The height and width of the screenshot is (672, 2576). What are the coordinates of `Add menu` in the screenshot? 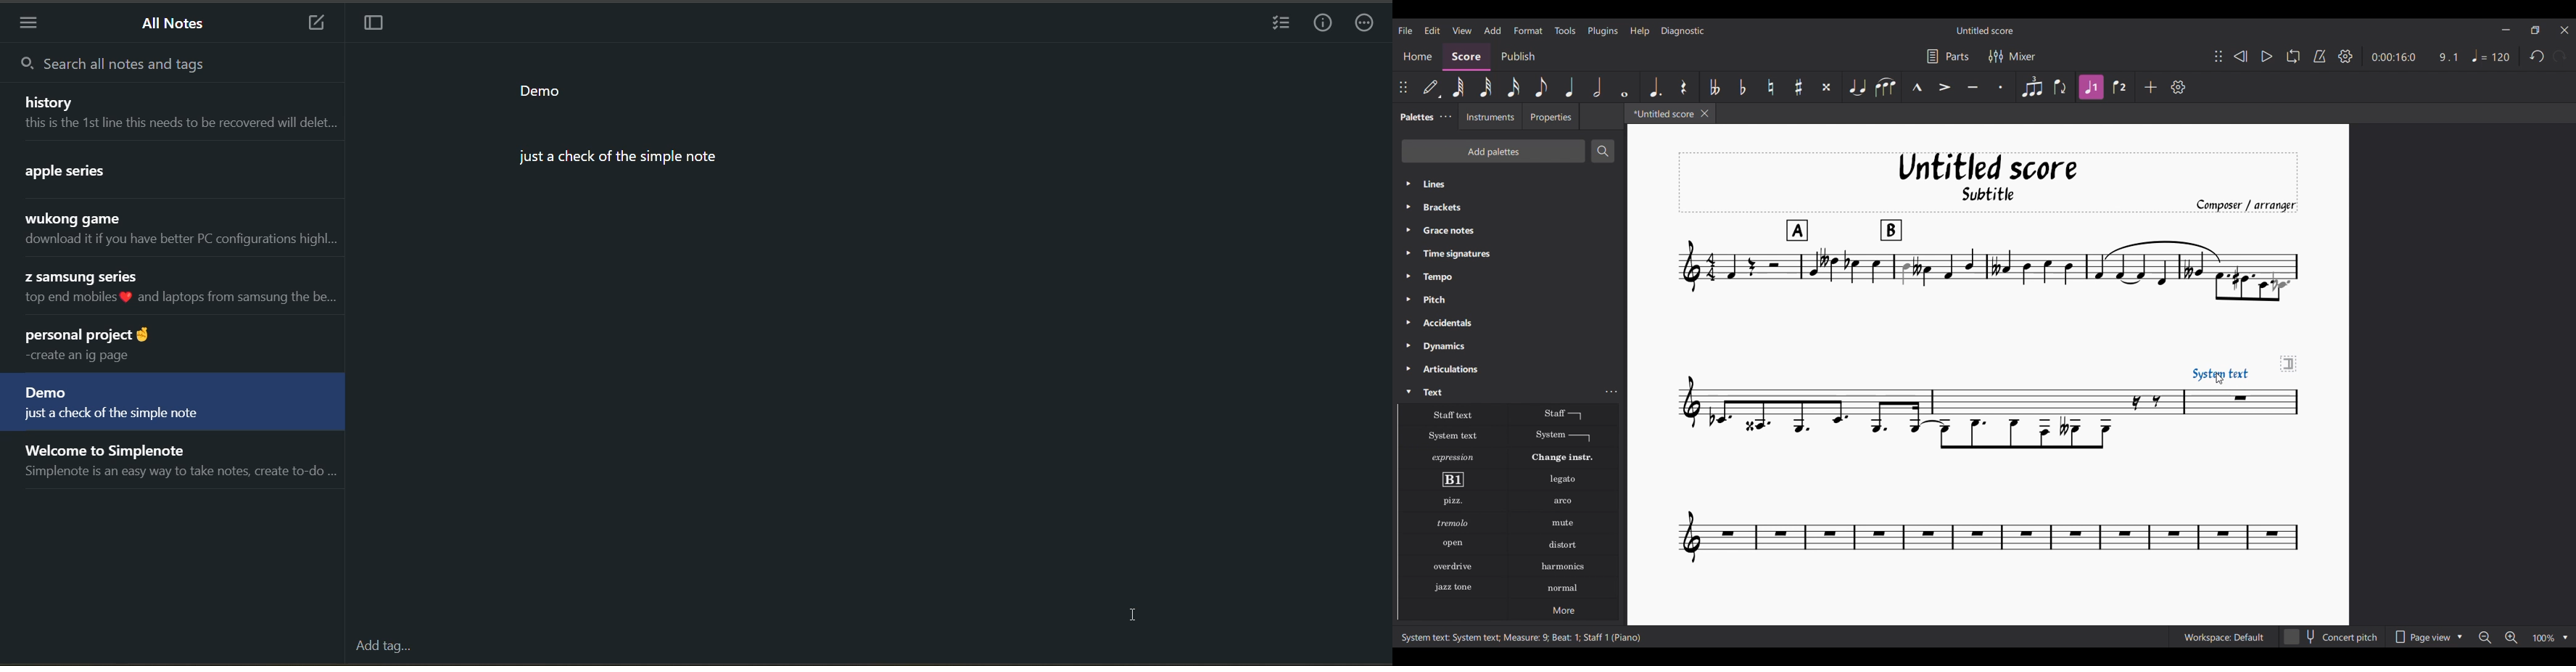 It's located at (1493, 30).